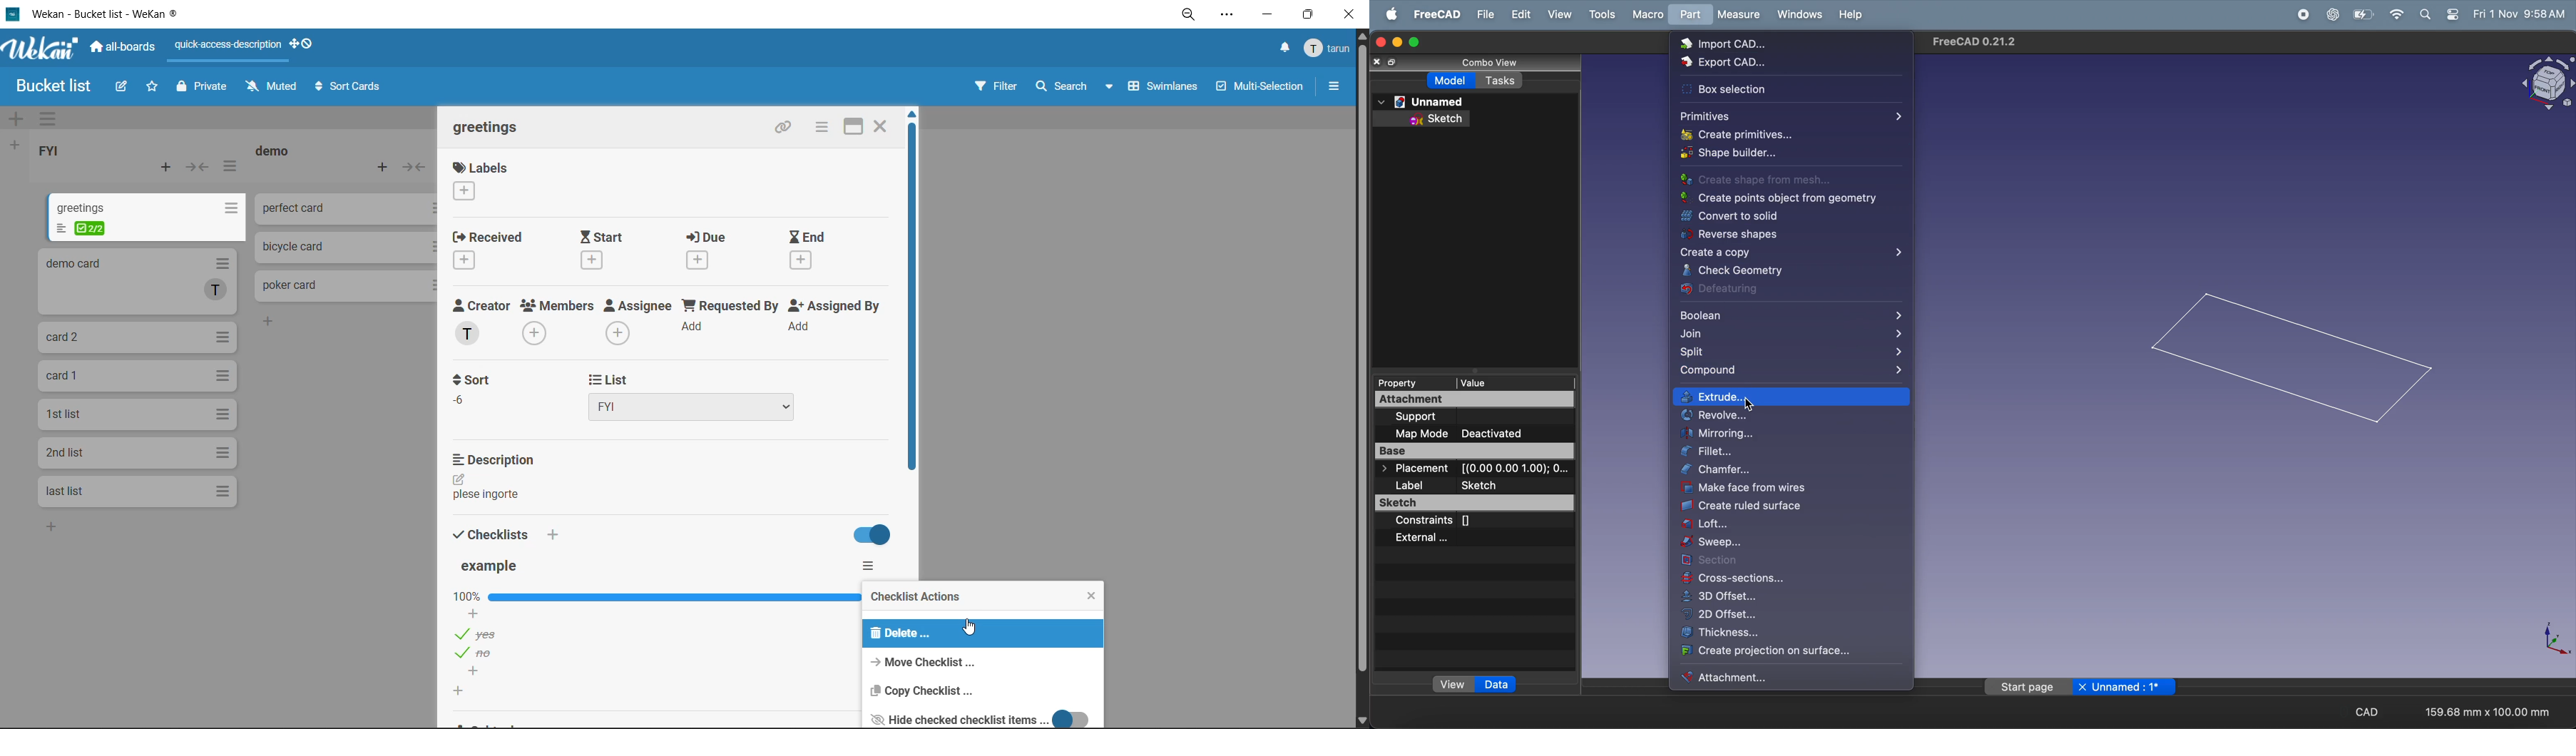  What do you see at coordinates (1792, 434) in the screenshot?
I see `mirroring` at bounding box center [1792, 434].